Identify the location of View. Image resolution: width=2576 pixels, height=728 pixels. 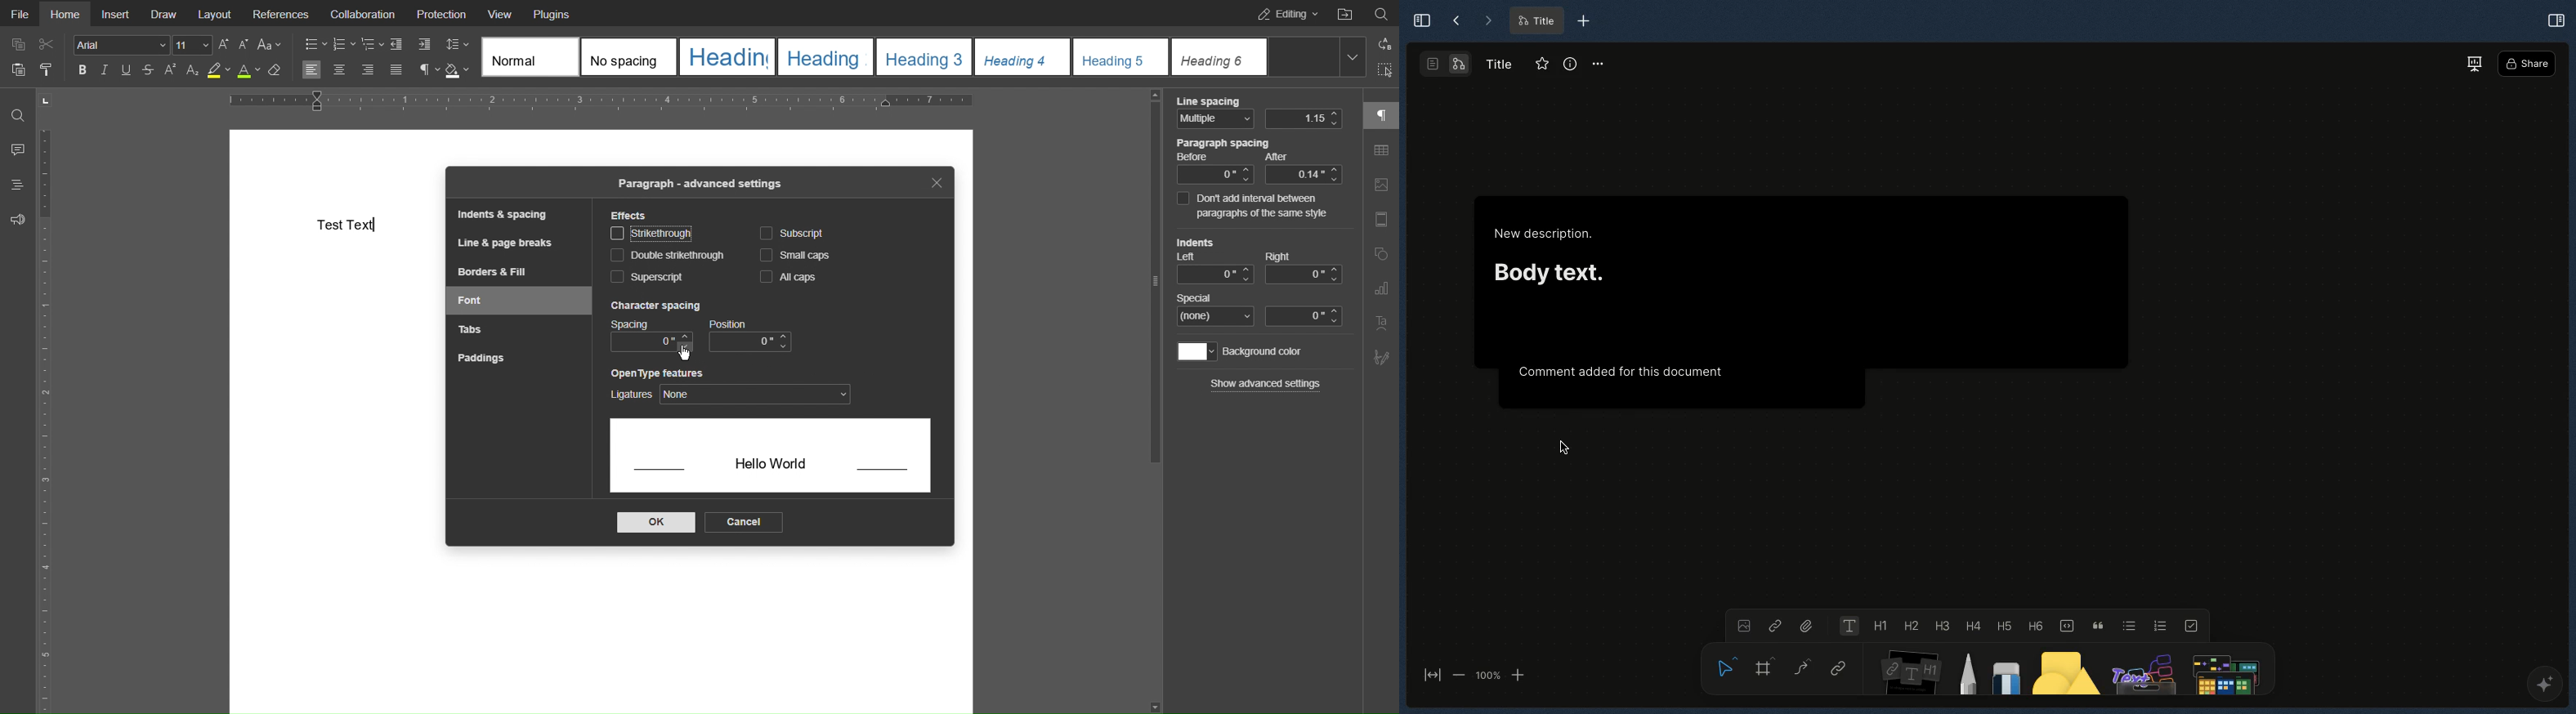
(501, 13).